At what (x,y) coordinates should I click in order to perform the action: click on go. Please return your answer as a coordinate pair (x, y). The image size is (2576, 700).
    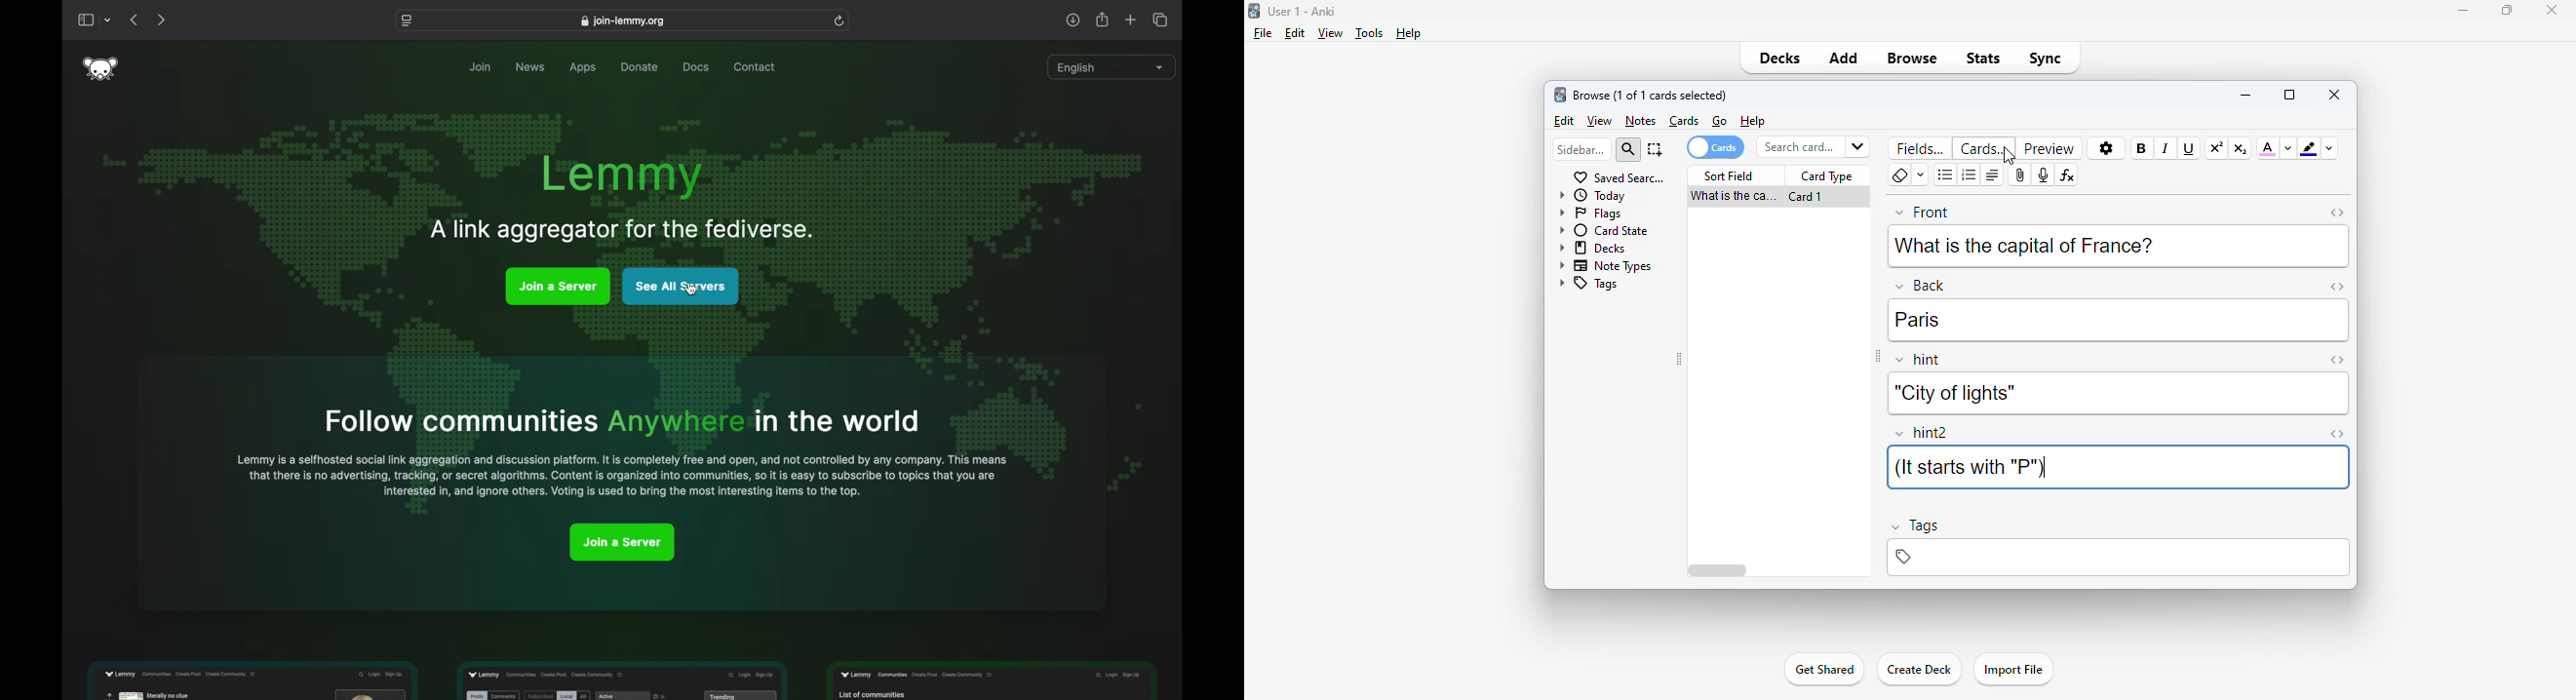
    Looking at the image, I should click on (1720, 121).